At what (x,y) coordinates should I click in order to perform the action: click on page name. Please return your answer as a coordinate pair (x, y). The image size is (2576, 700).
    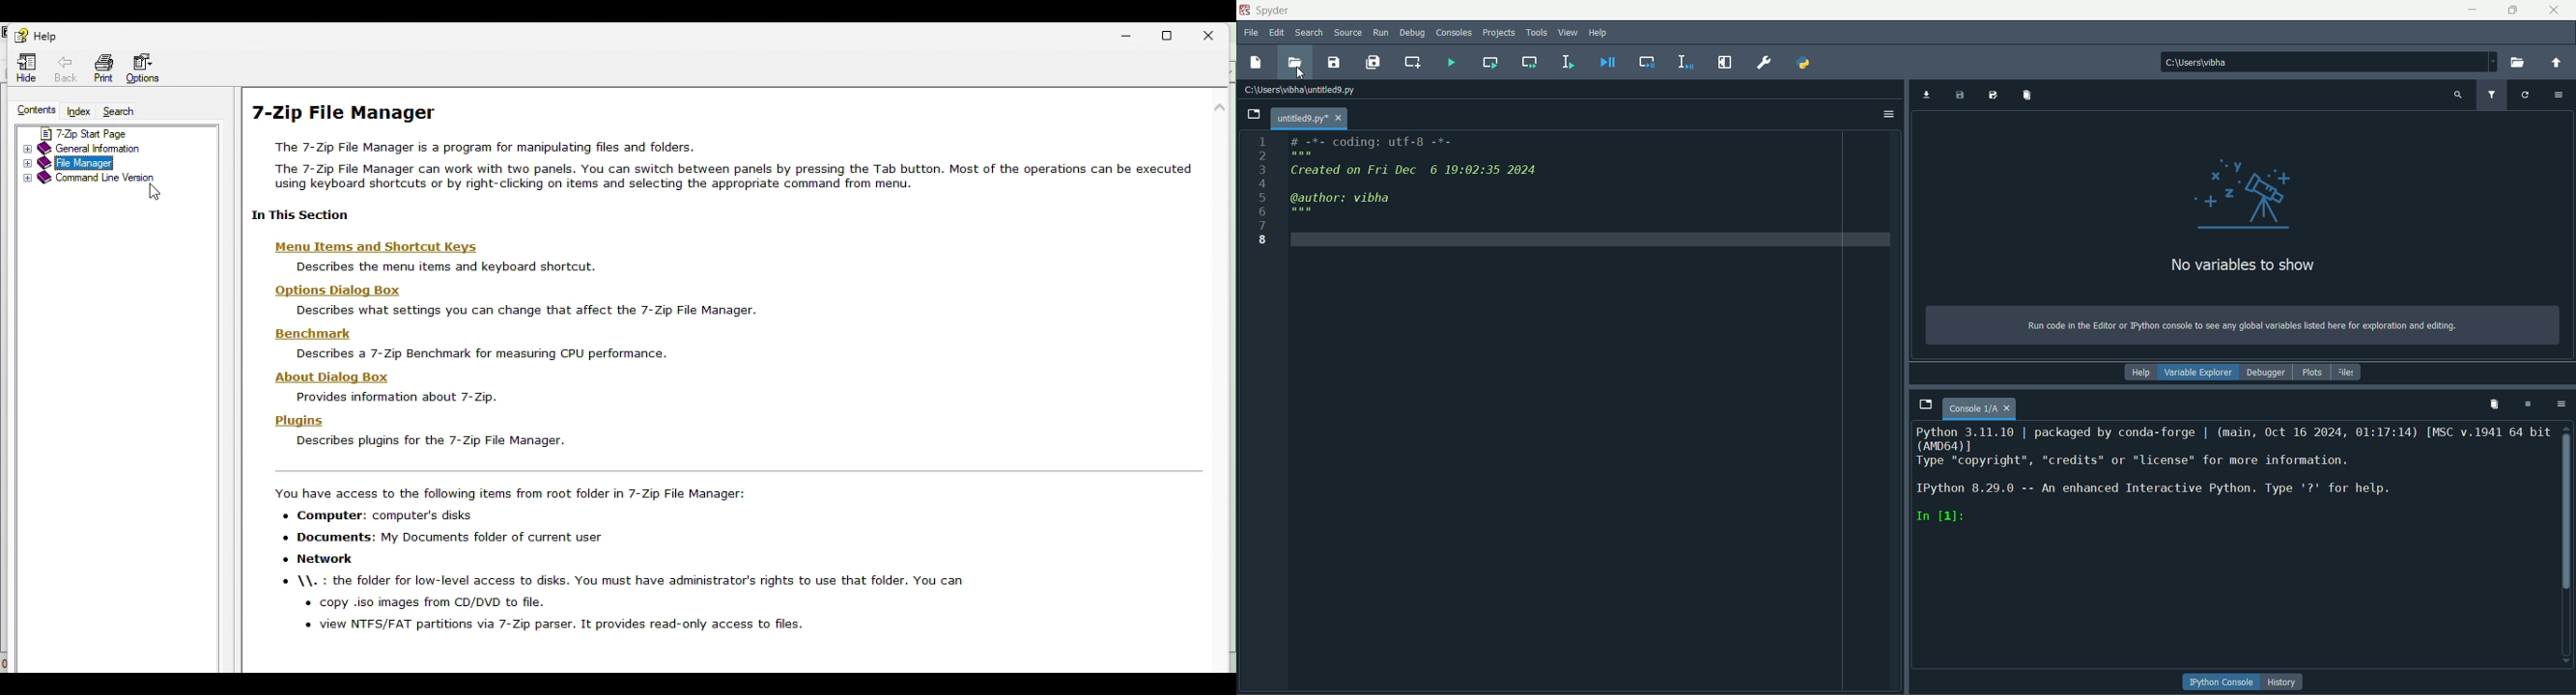
    Looking at the image, I should click on (1309, 118).